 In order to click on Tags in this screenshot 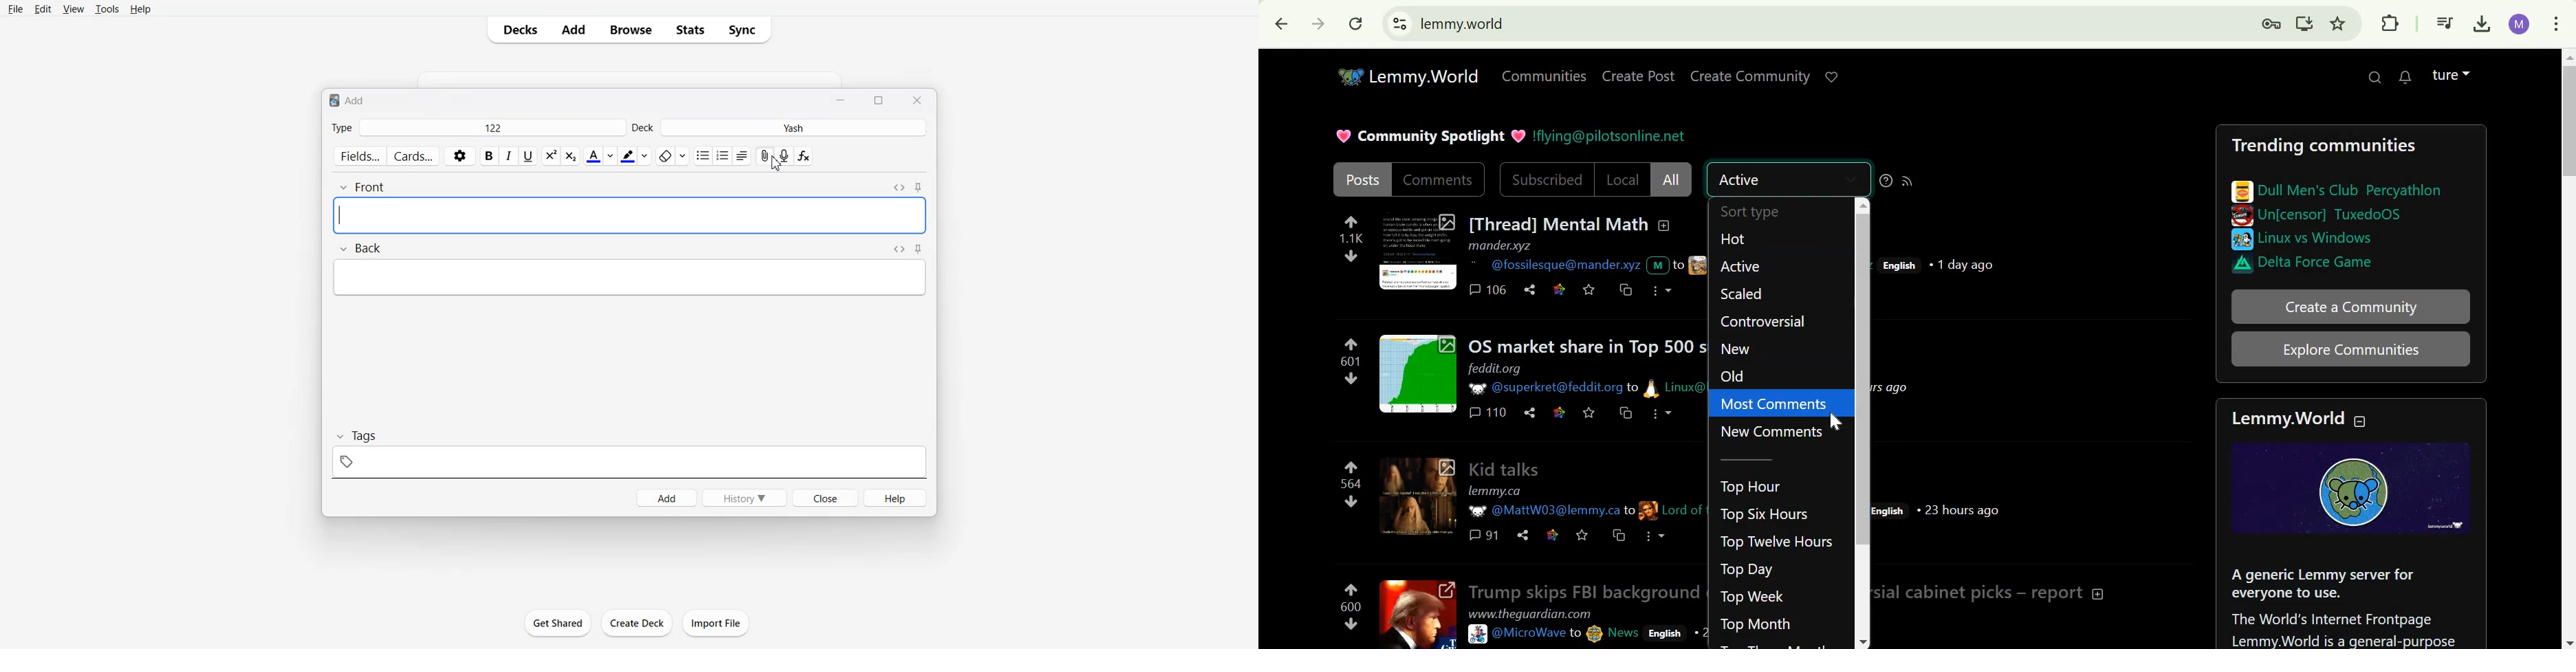, I will do `click(359, 435)`.